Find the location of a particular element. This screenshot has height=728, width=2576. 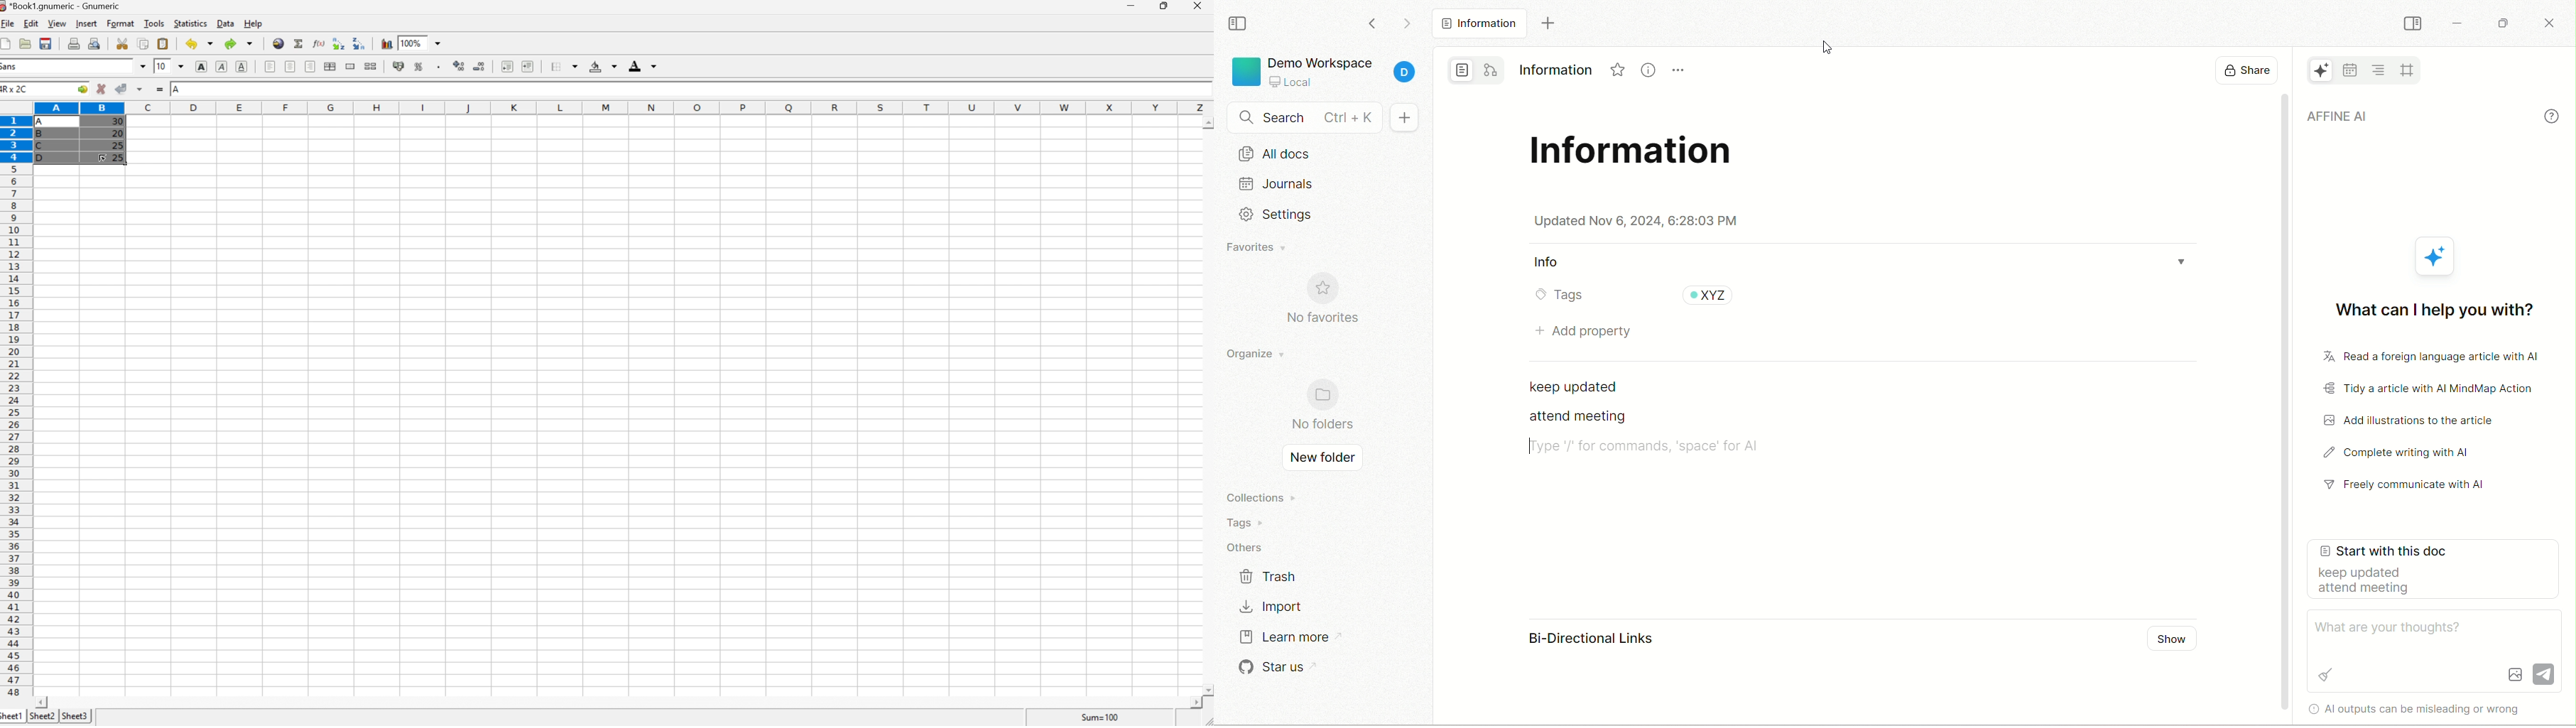

Copy the selection is located at coordinates (144, 44).